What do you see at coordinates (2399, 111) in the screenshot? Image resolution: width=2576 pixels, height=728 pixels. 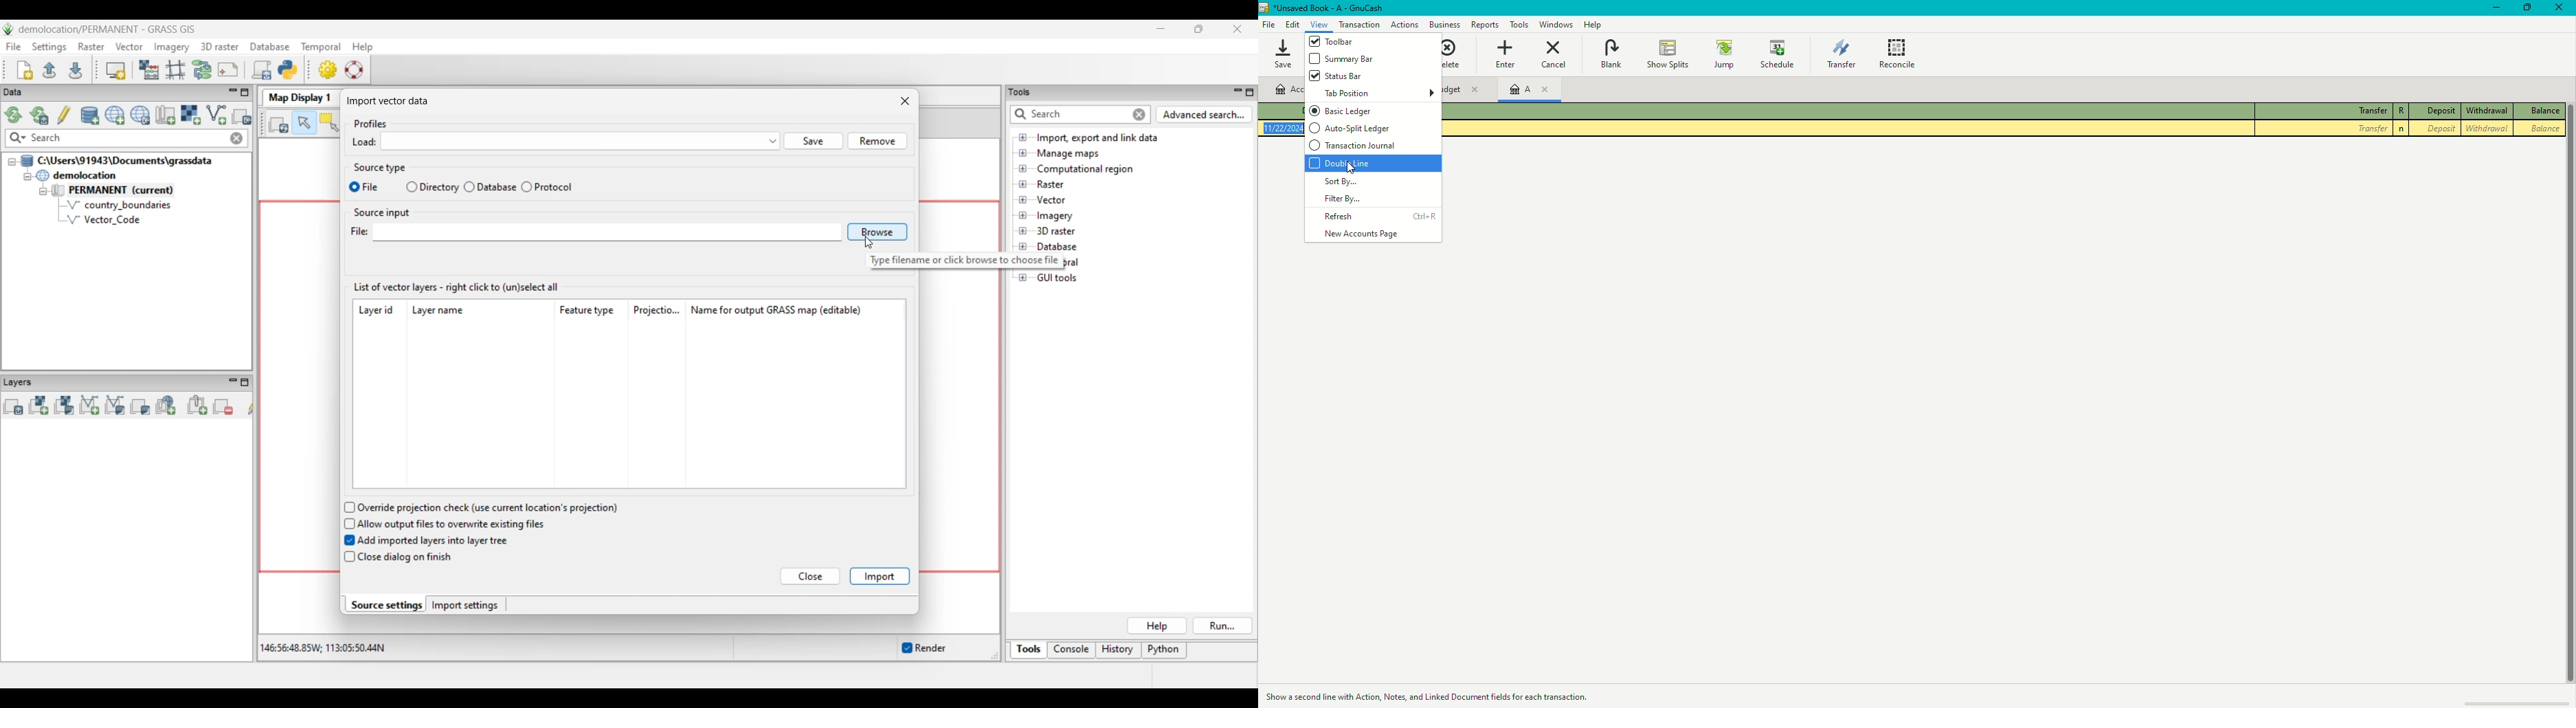 I see `R` at bounding box center [2399, 111].